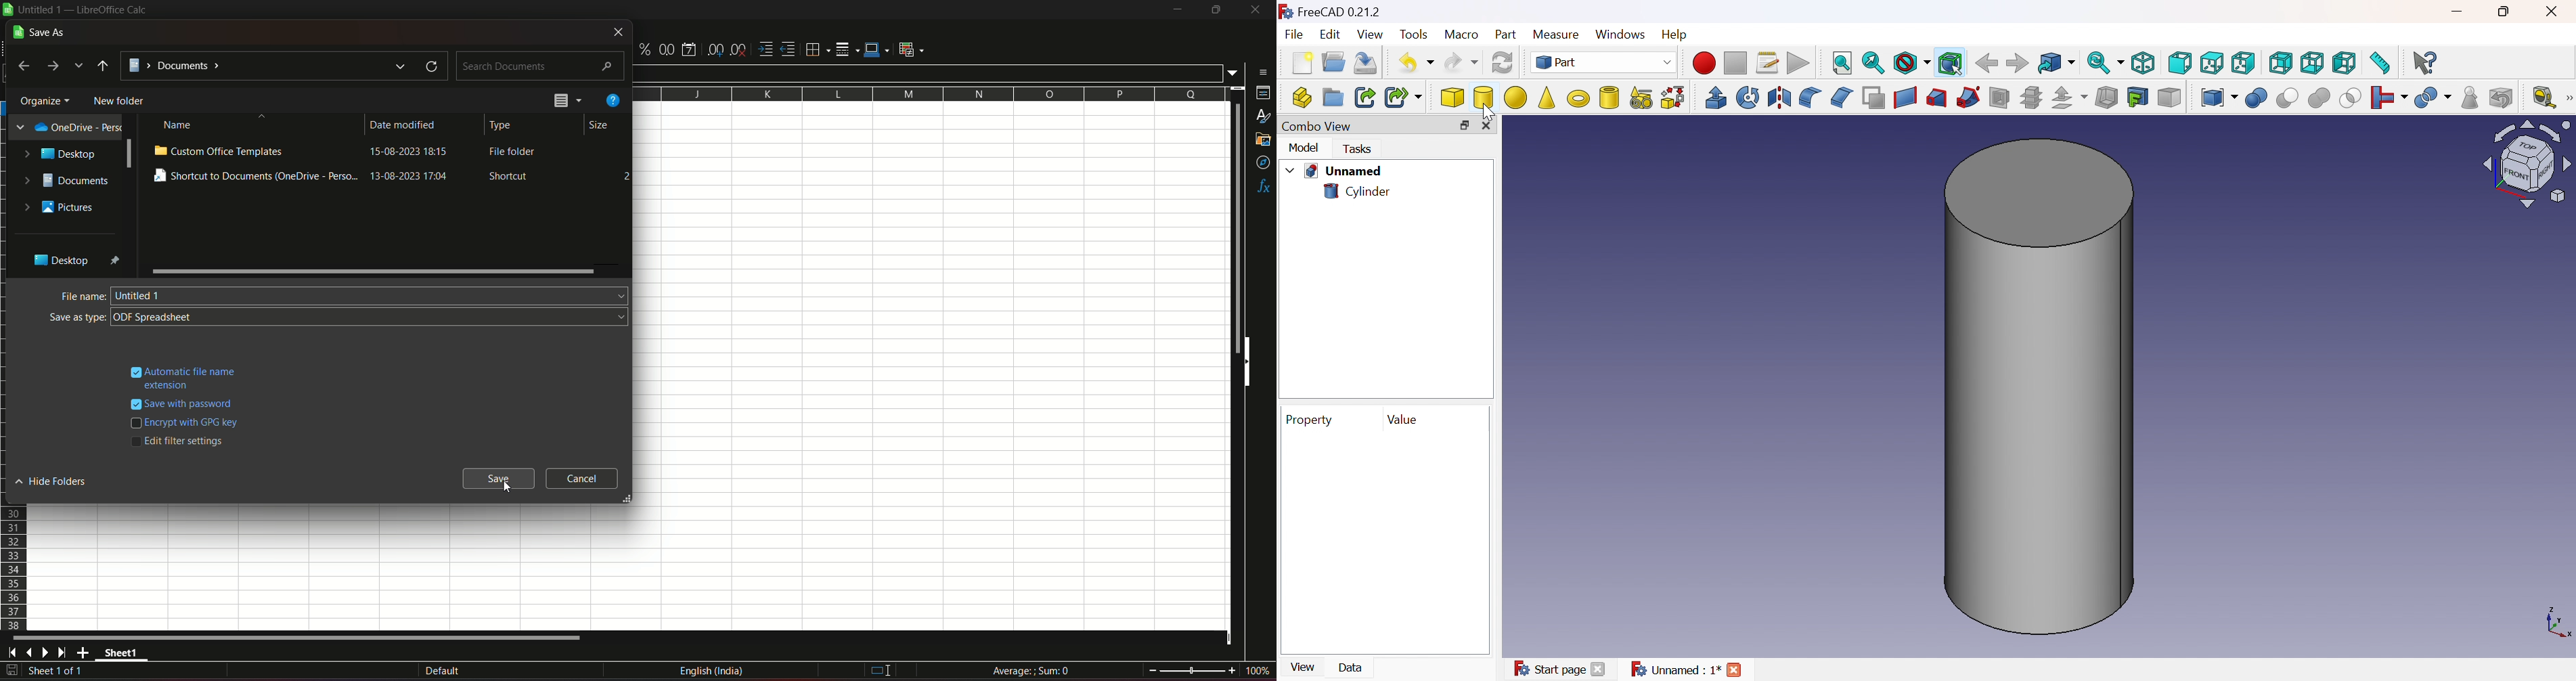 The width and height of the screenshot is (2576, 700). I want to click on border color, so click(878, 51).